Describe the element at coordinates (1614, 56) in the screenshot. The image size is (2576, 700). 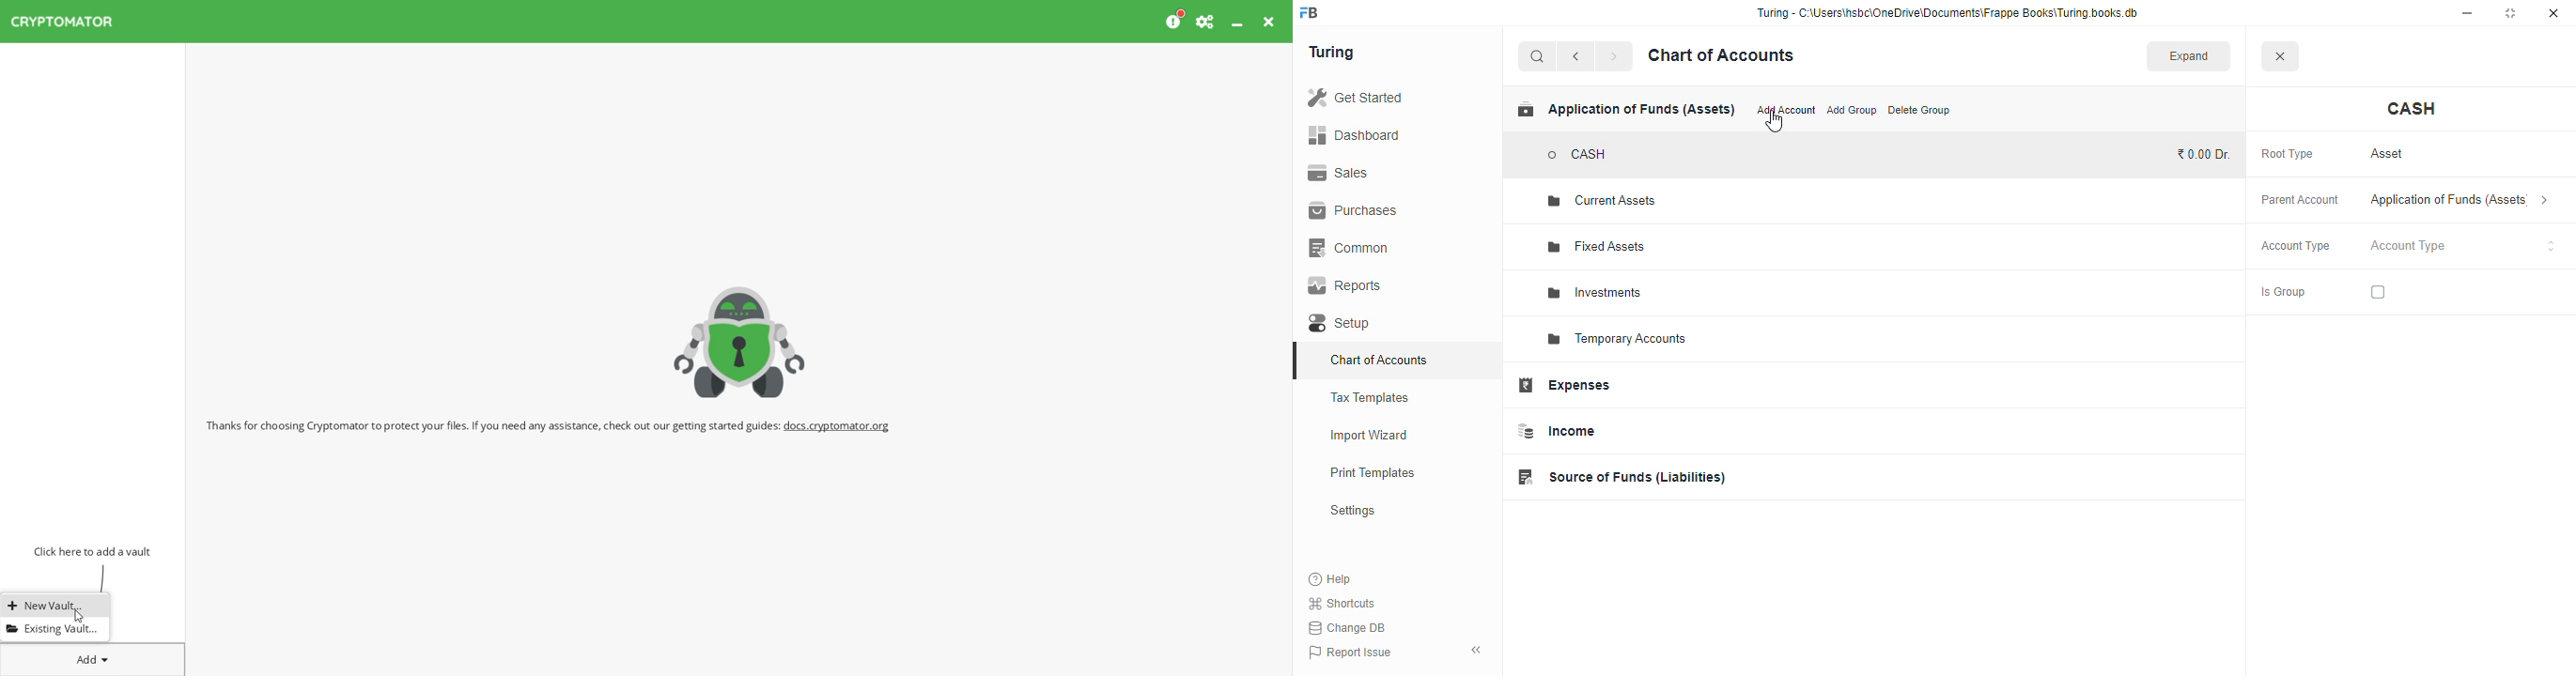
I see `forward` at that location.